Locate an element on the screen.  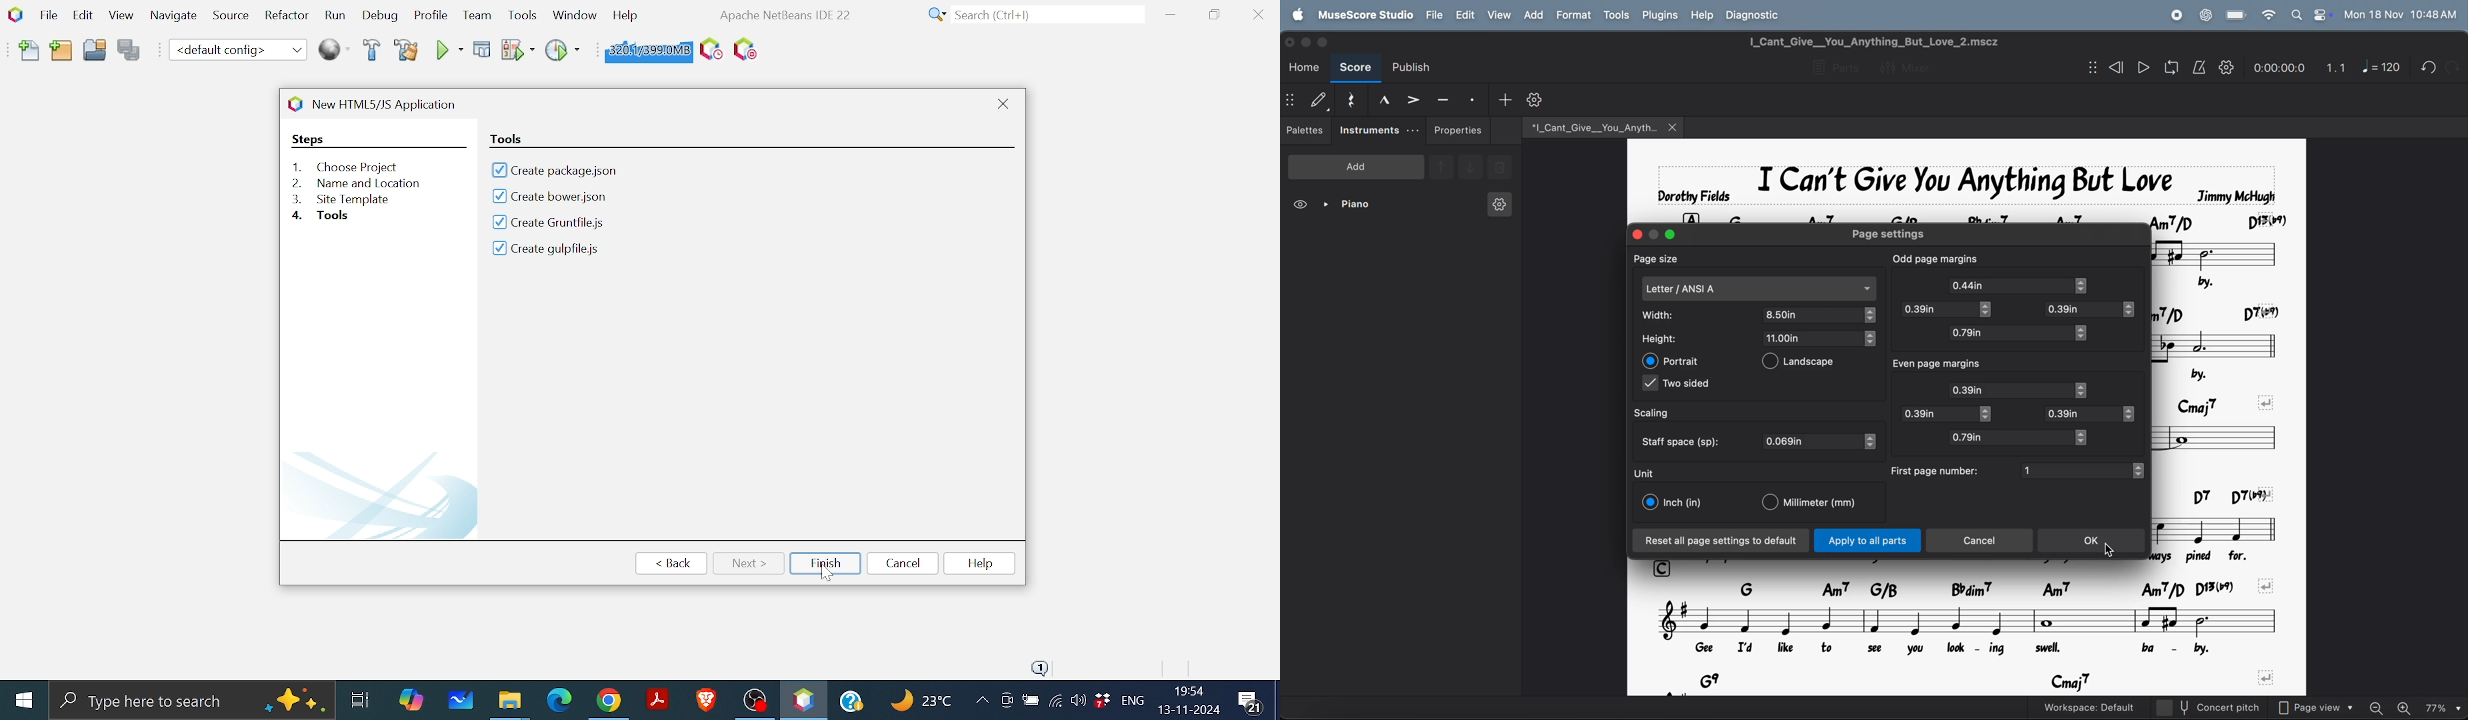
chord symbols is located at coordinates (2007, 214).